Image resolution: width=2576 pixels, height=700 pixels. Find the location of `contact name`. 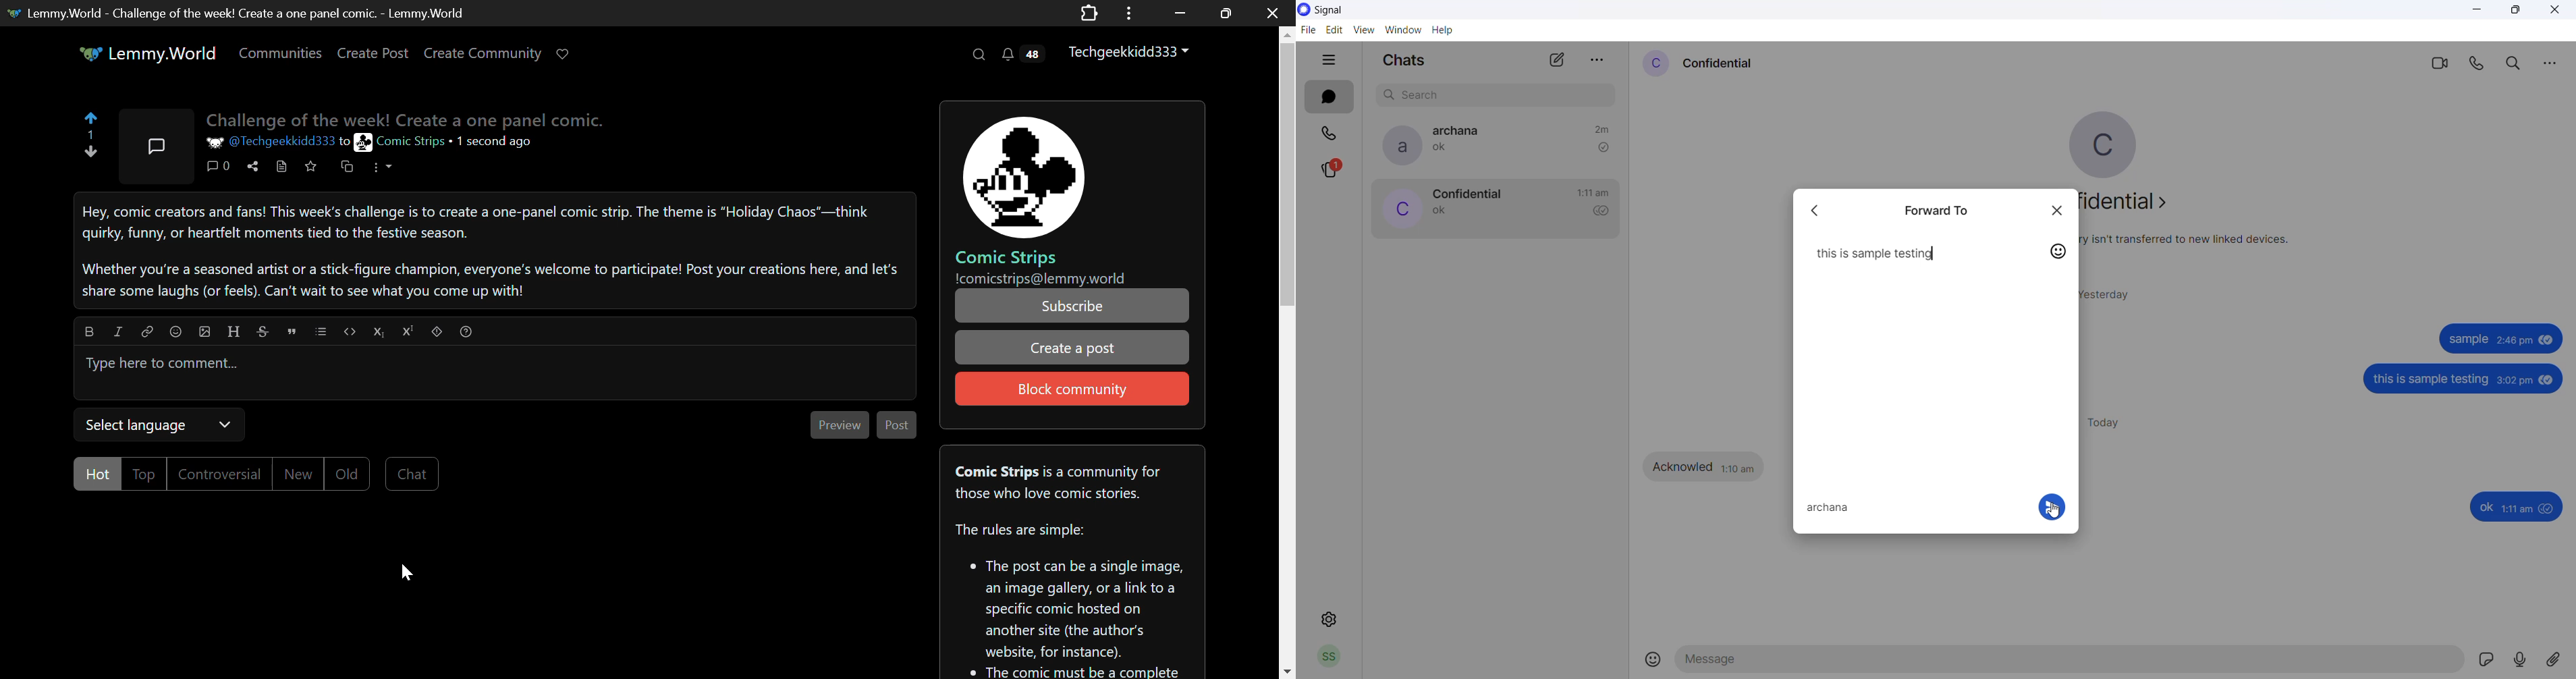

contact name is located at coordinates (1719, 62).